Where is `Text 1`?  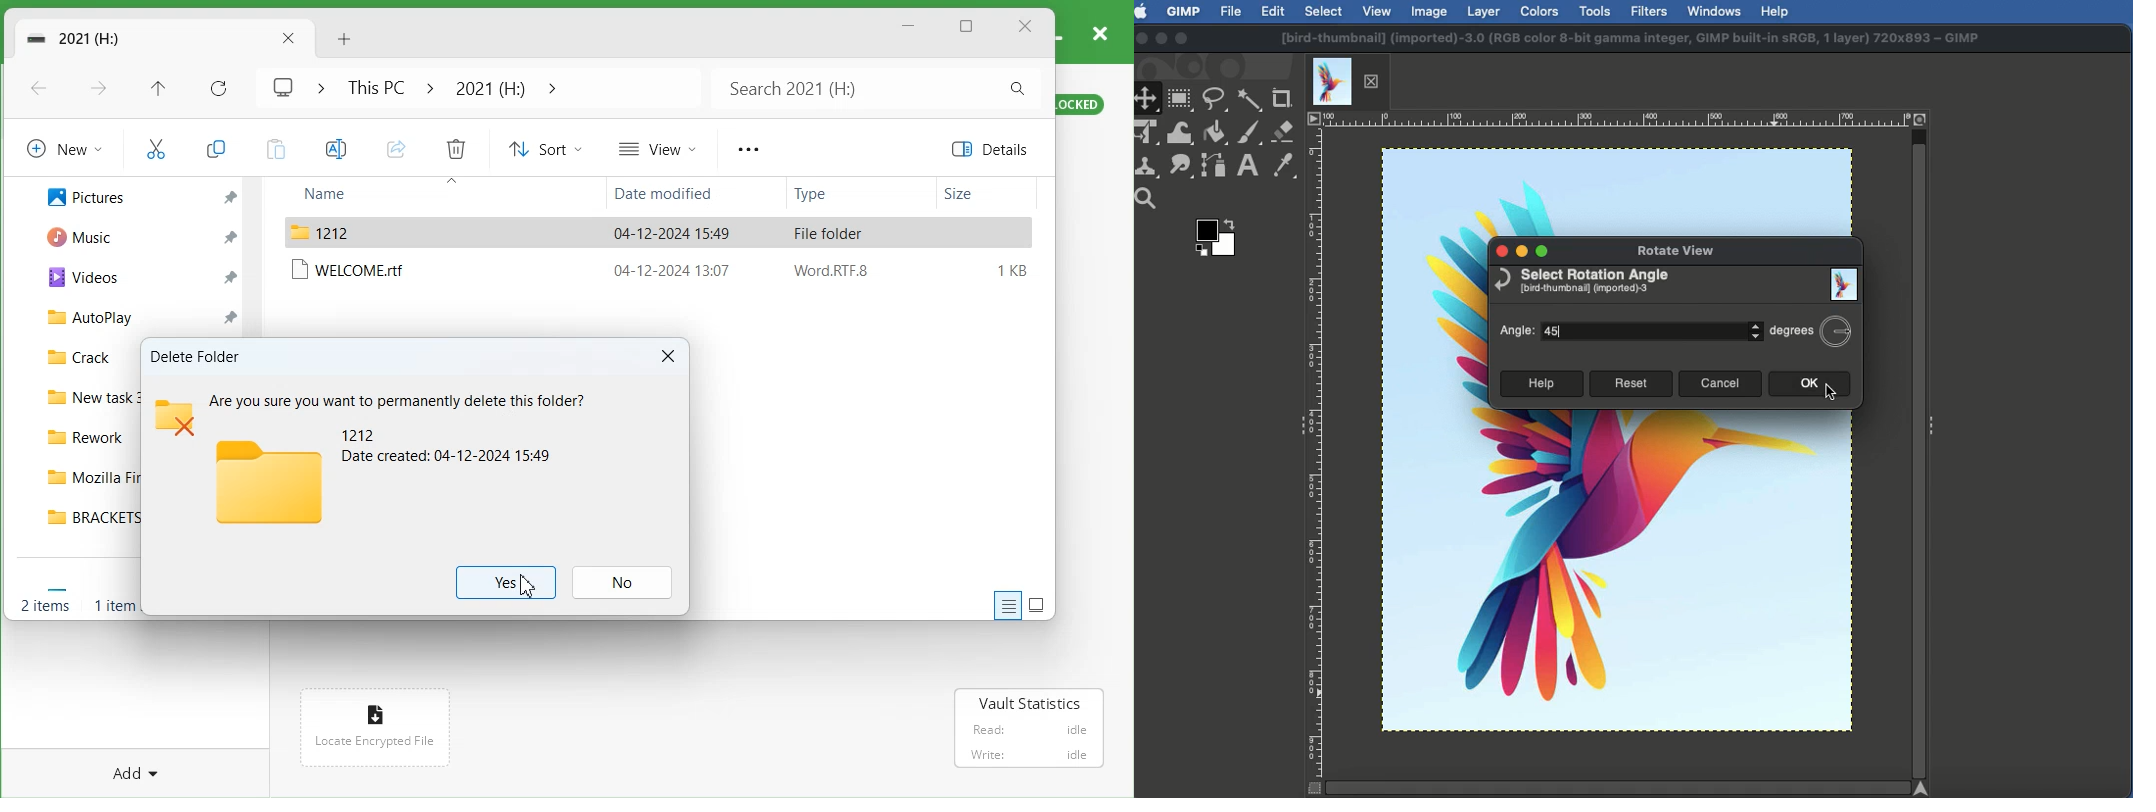
Text 1 is located at coordinates (198, 356).